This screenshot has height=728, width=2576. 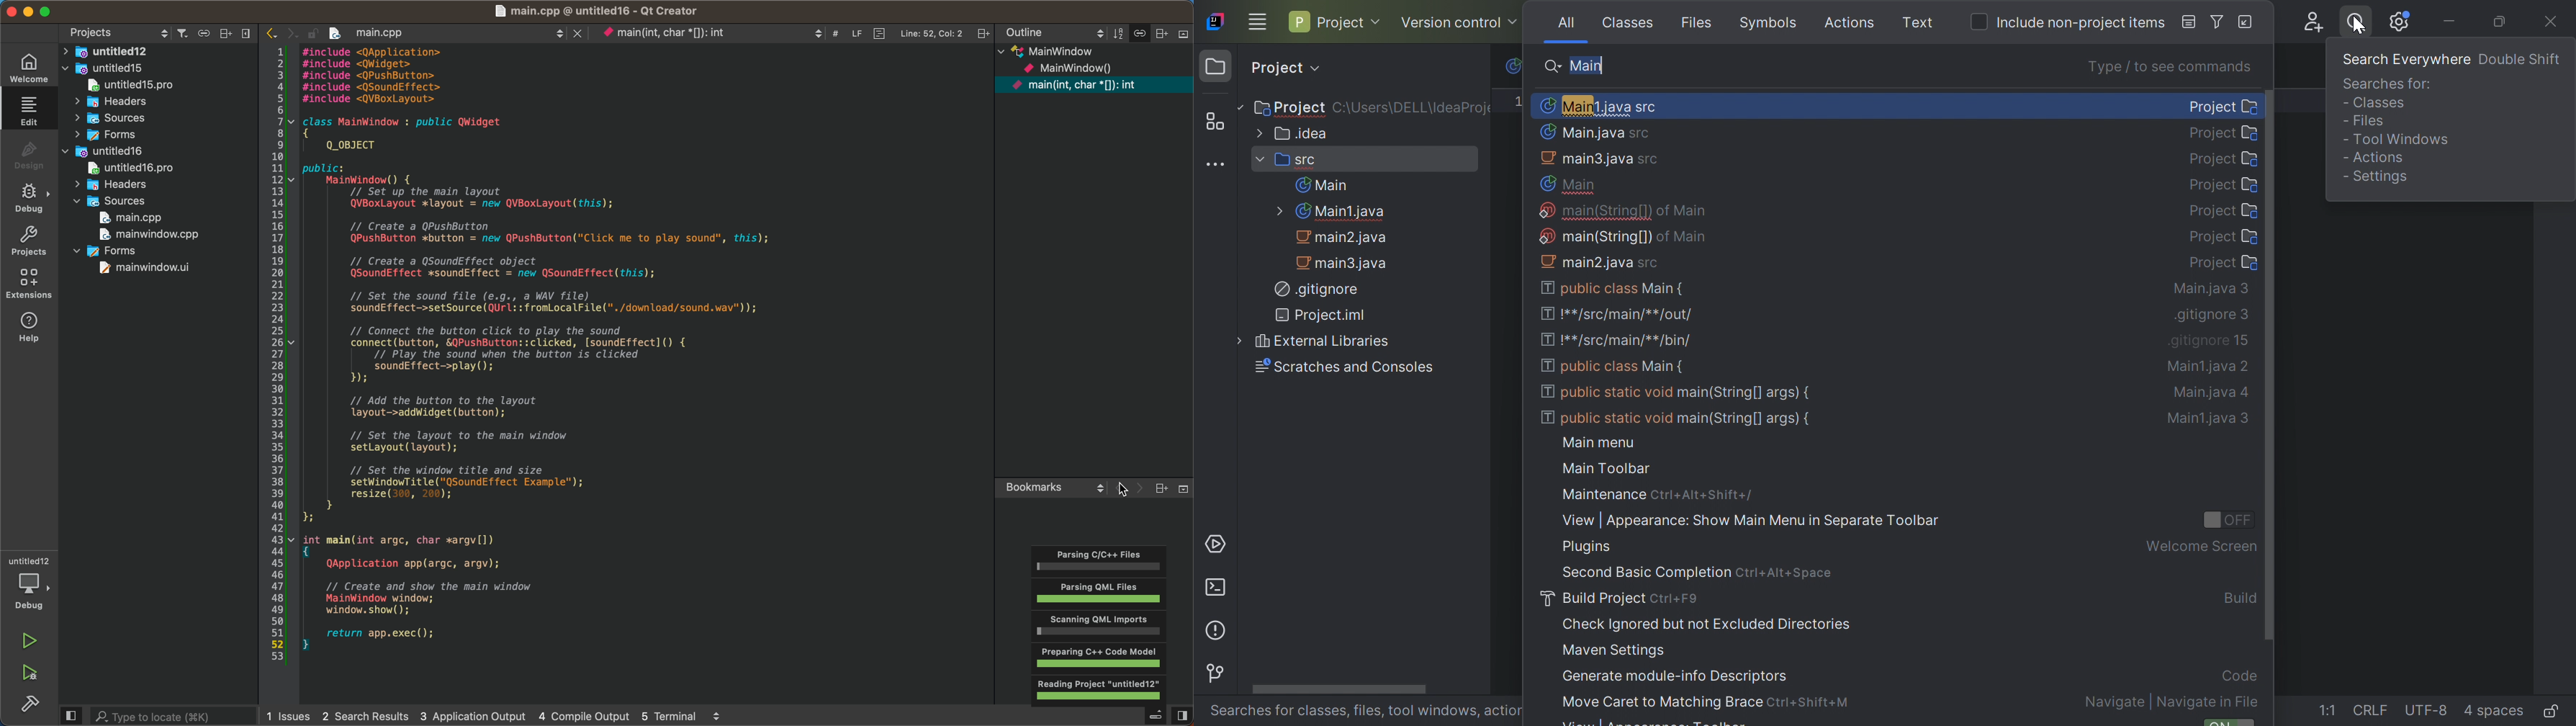 I want to click on selected project file and folders, so click(x=166, y=165).